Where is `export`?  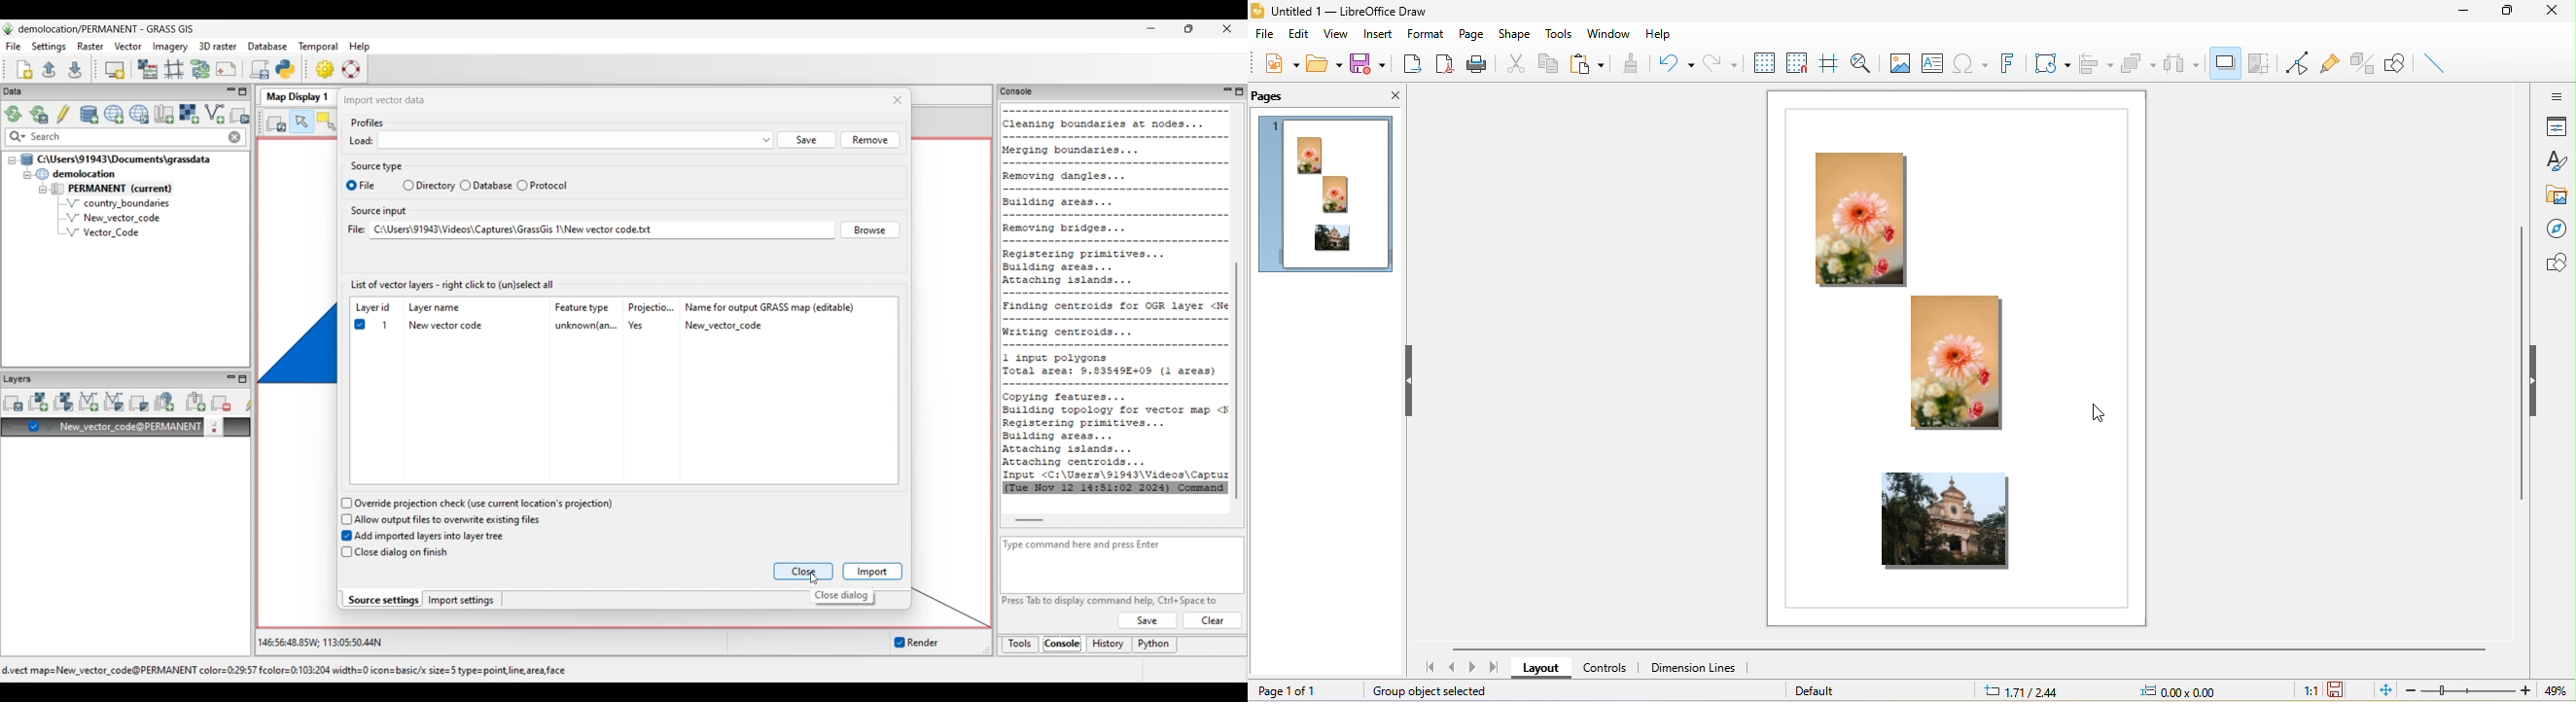 export is located at coordinates (1411, 67).